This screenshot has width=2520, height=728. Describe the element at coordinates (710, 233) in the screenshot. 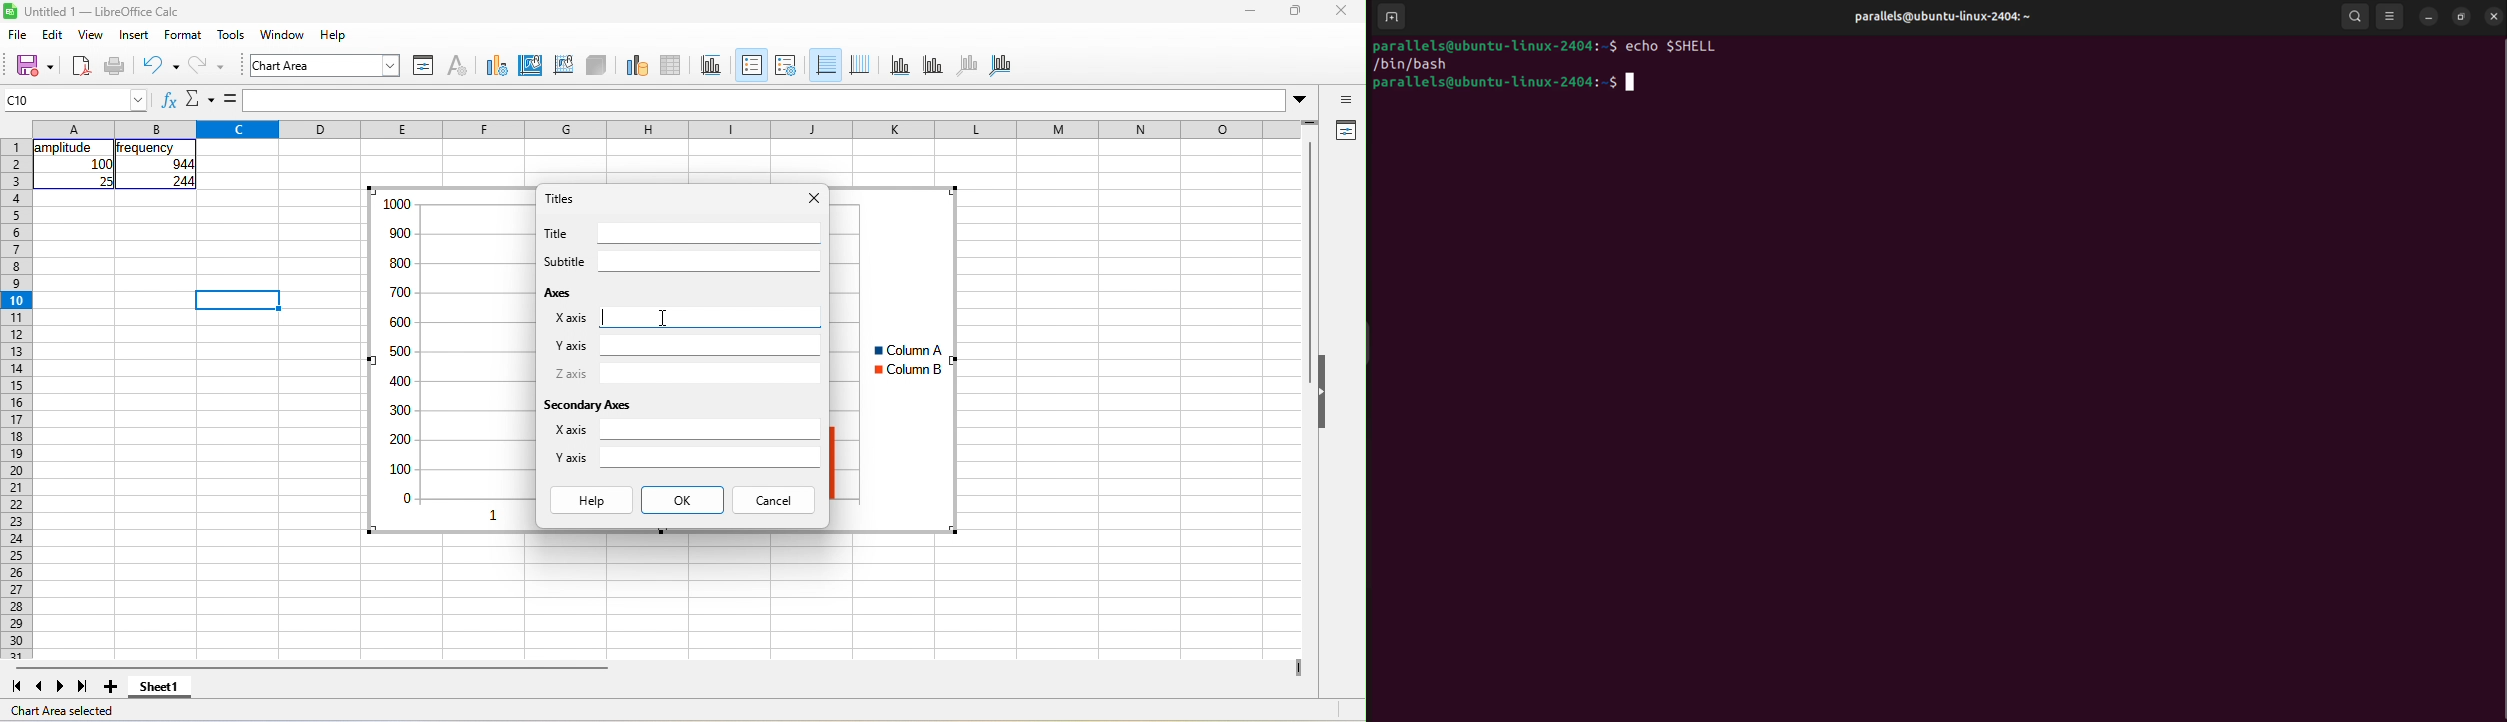

I see `Input for title` at that location.